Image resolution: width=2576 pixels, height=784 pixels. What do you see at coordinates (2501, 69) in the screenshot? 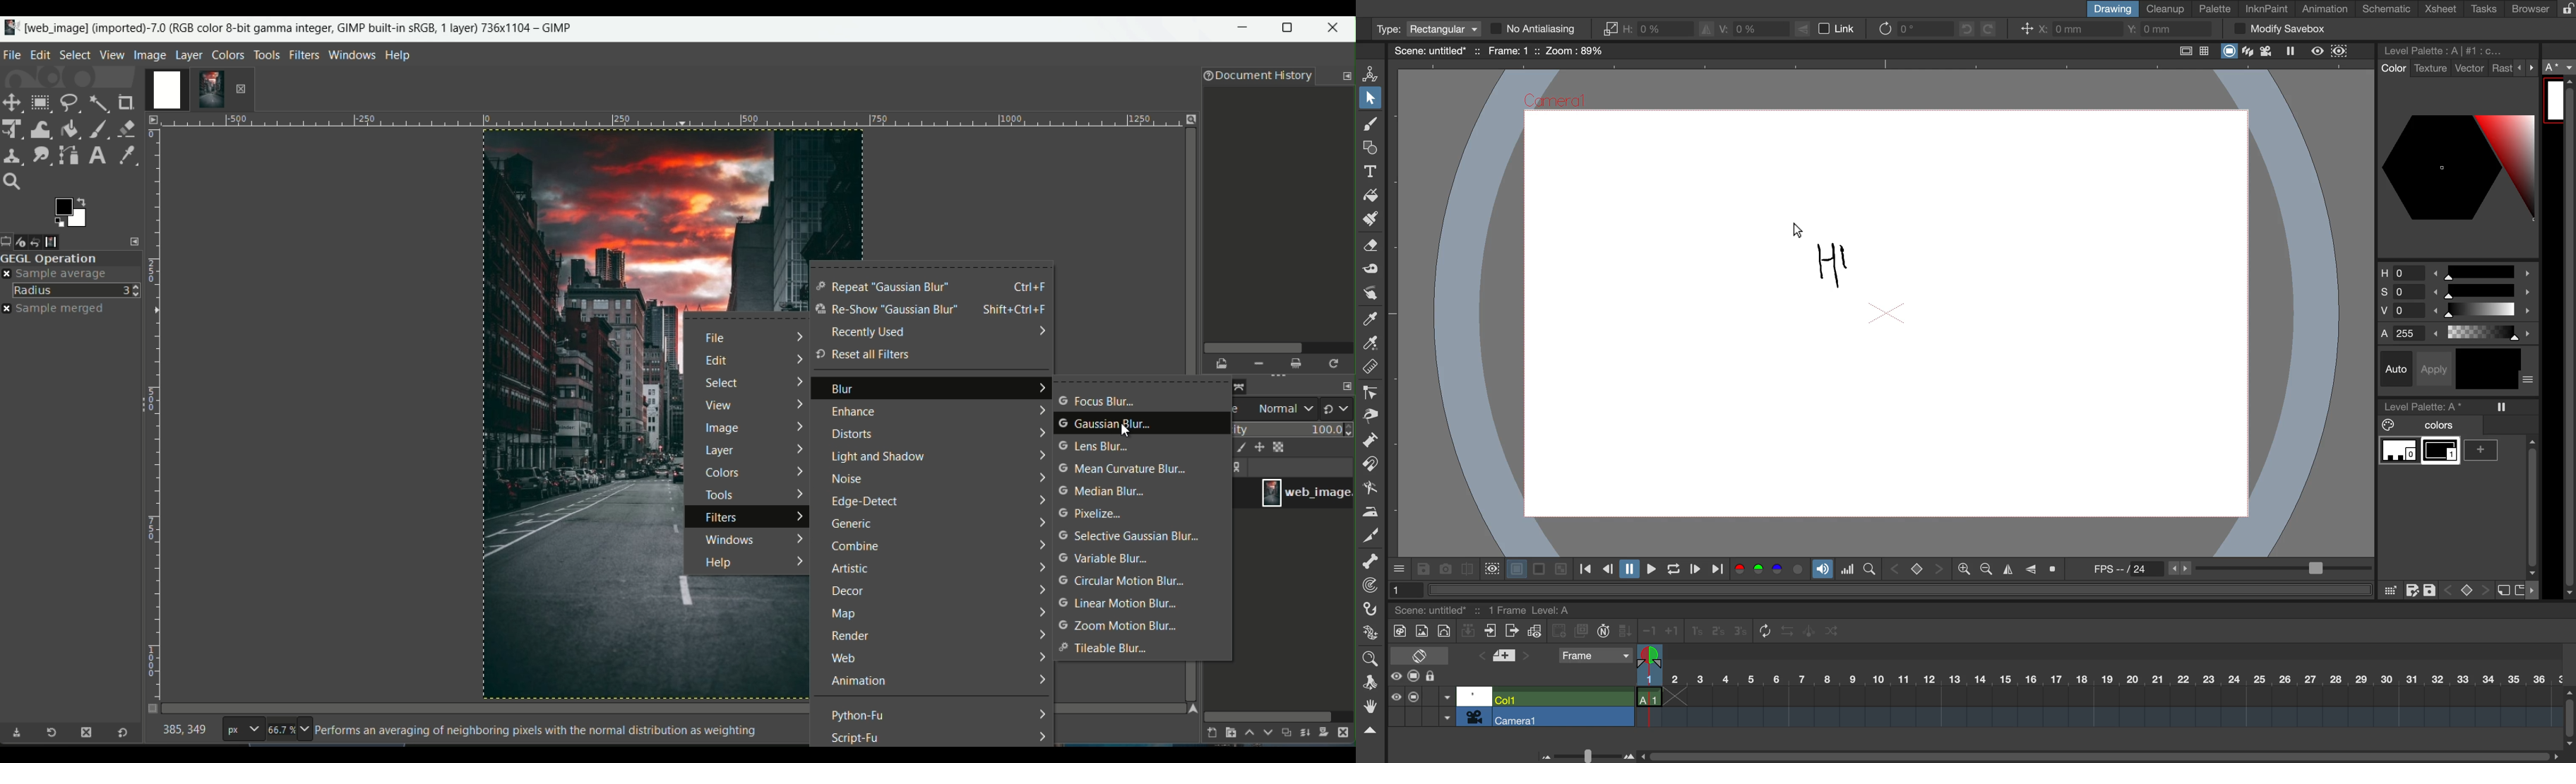
I see `rast` at bounding box center [2501, 69].